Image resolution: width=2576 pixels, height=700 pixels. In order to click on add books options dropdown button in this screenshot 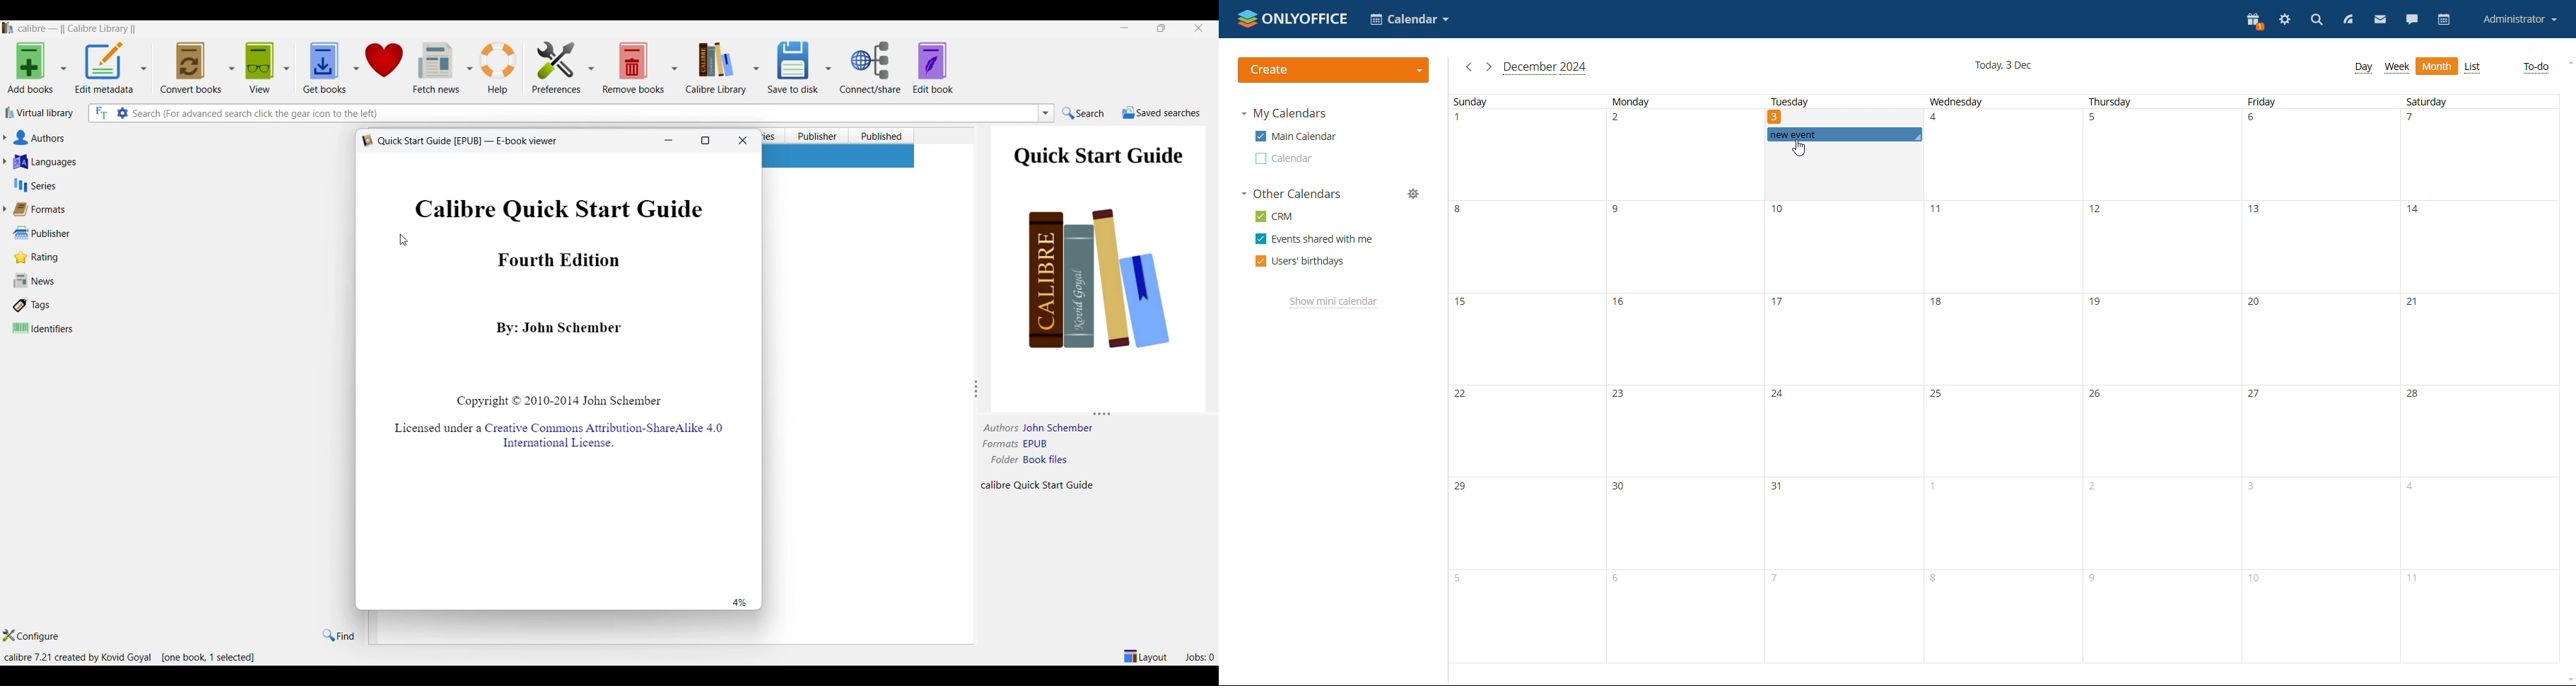, I will do `click(63, 69)`.